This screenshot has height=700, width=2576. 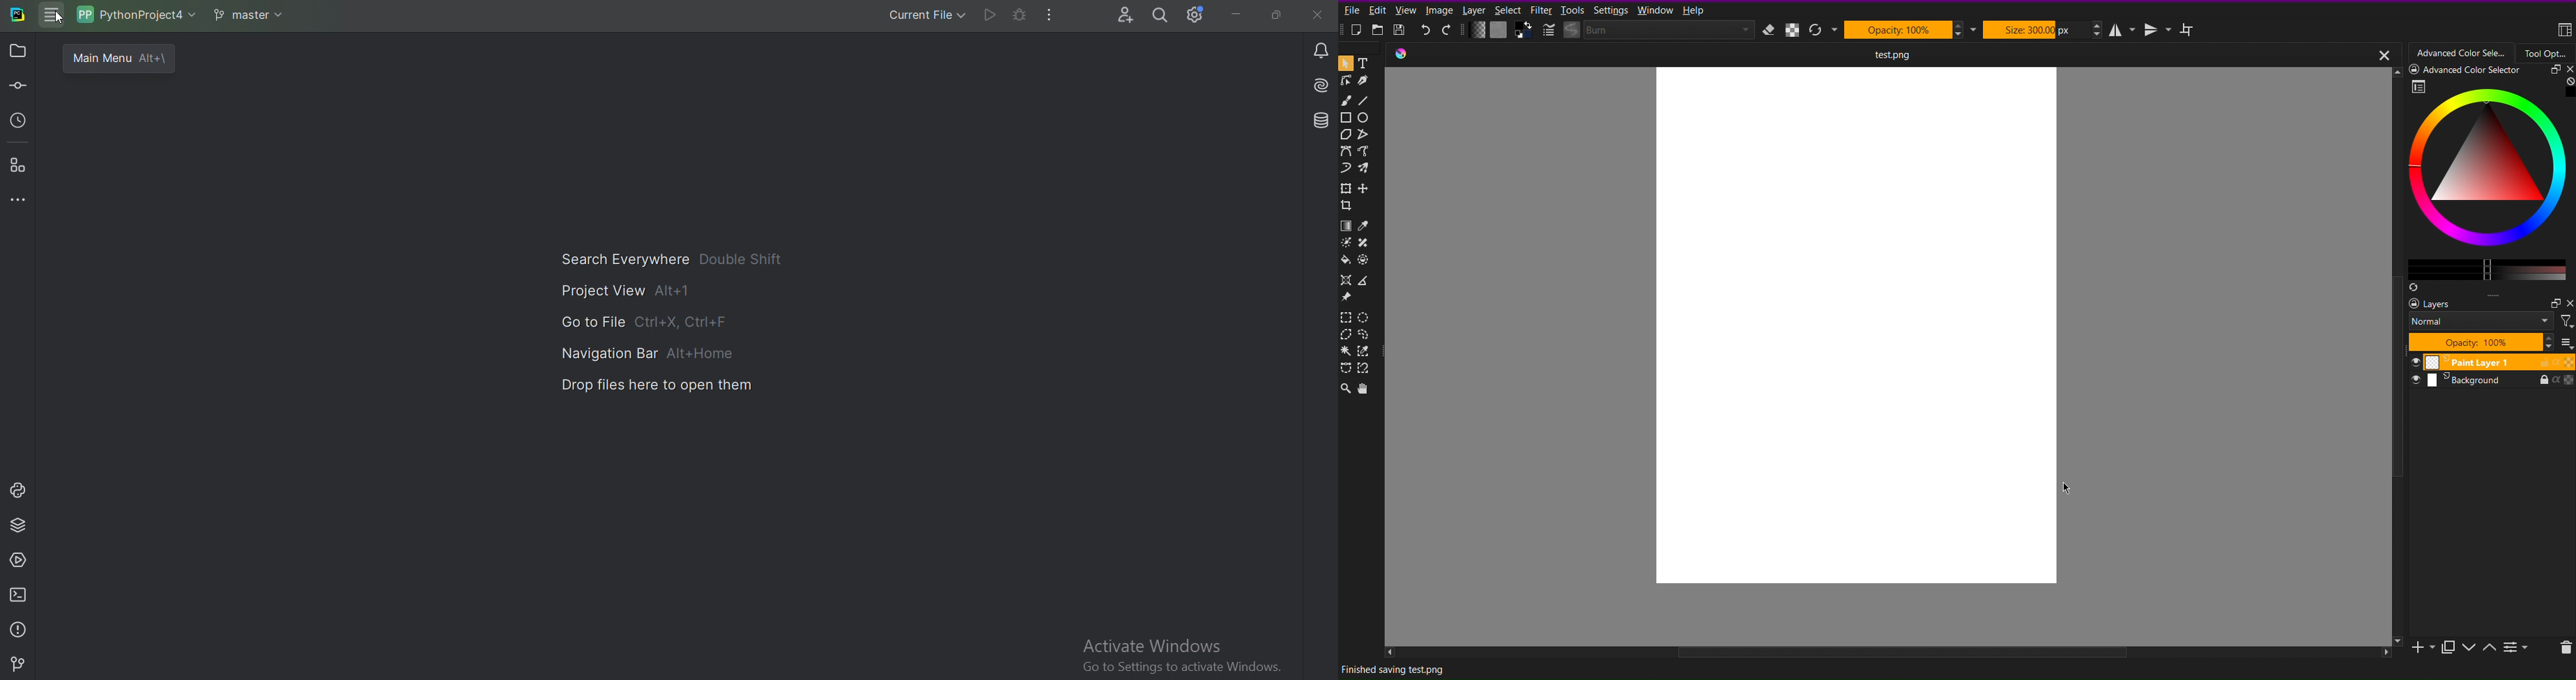 What do you see at coordinates (1654, 11) in the screenshot?
I see `Window` at bounding box center [1654, 11].